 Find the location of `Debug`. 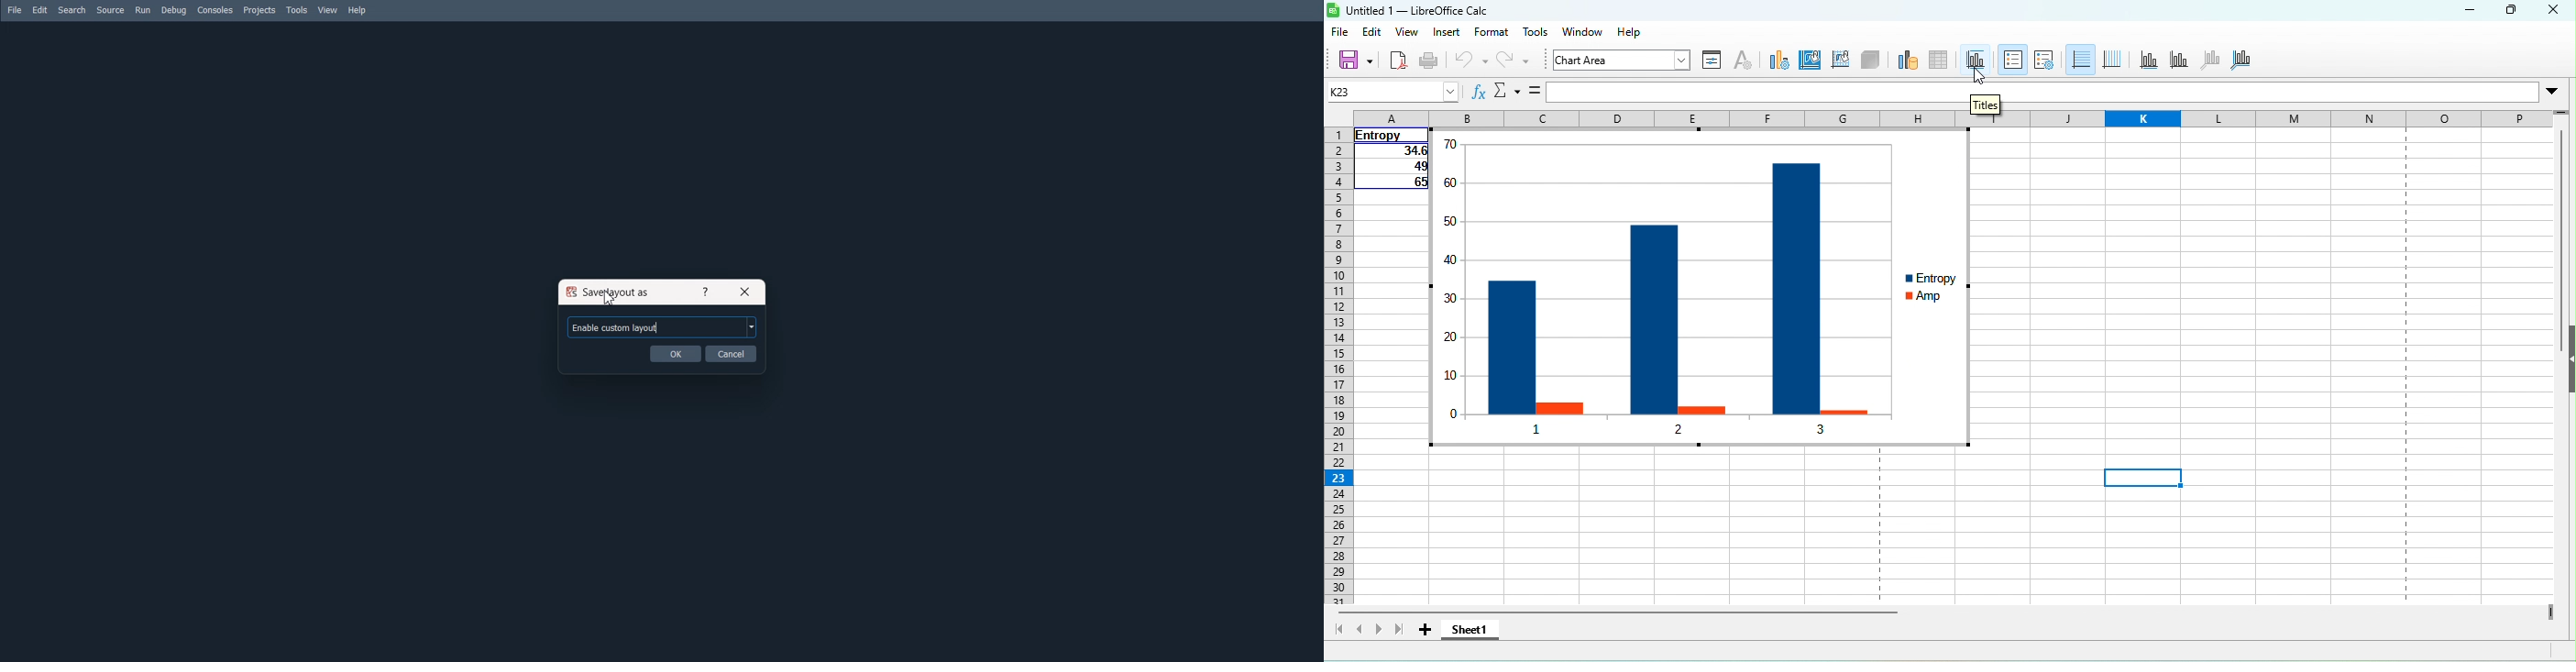

Debug is located at coordinates (174, 10).